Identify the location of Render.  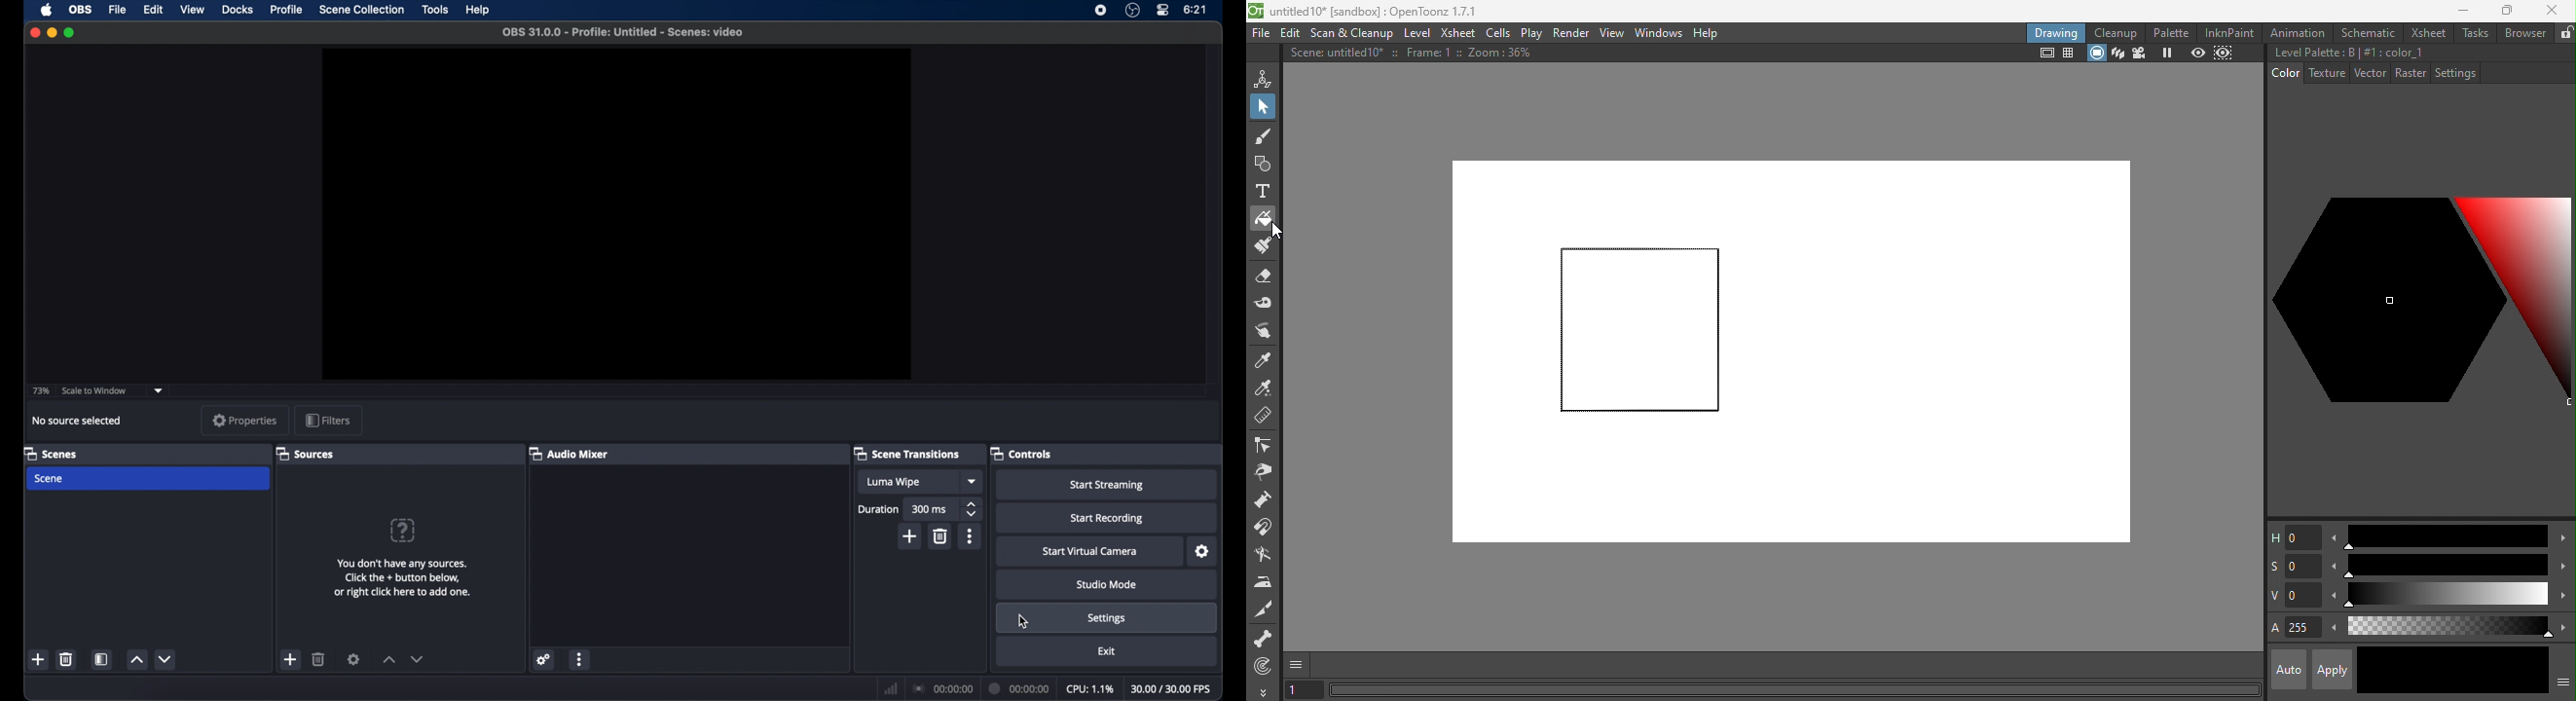
(1572, 32).